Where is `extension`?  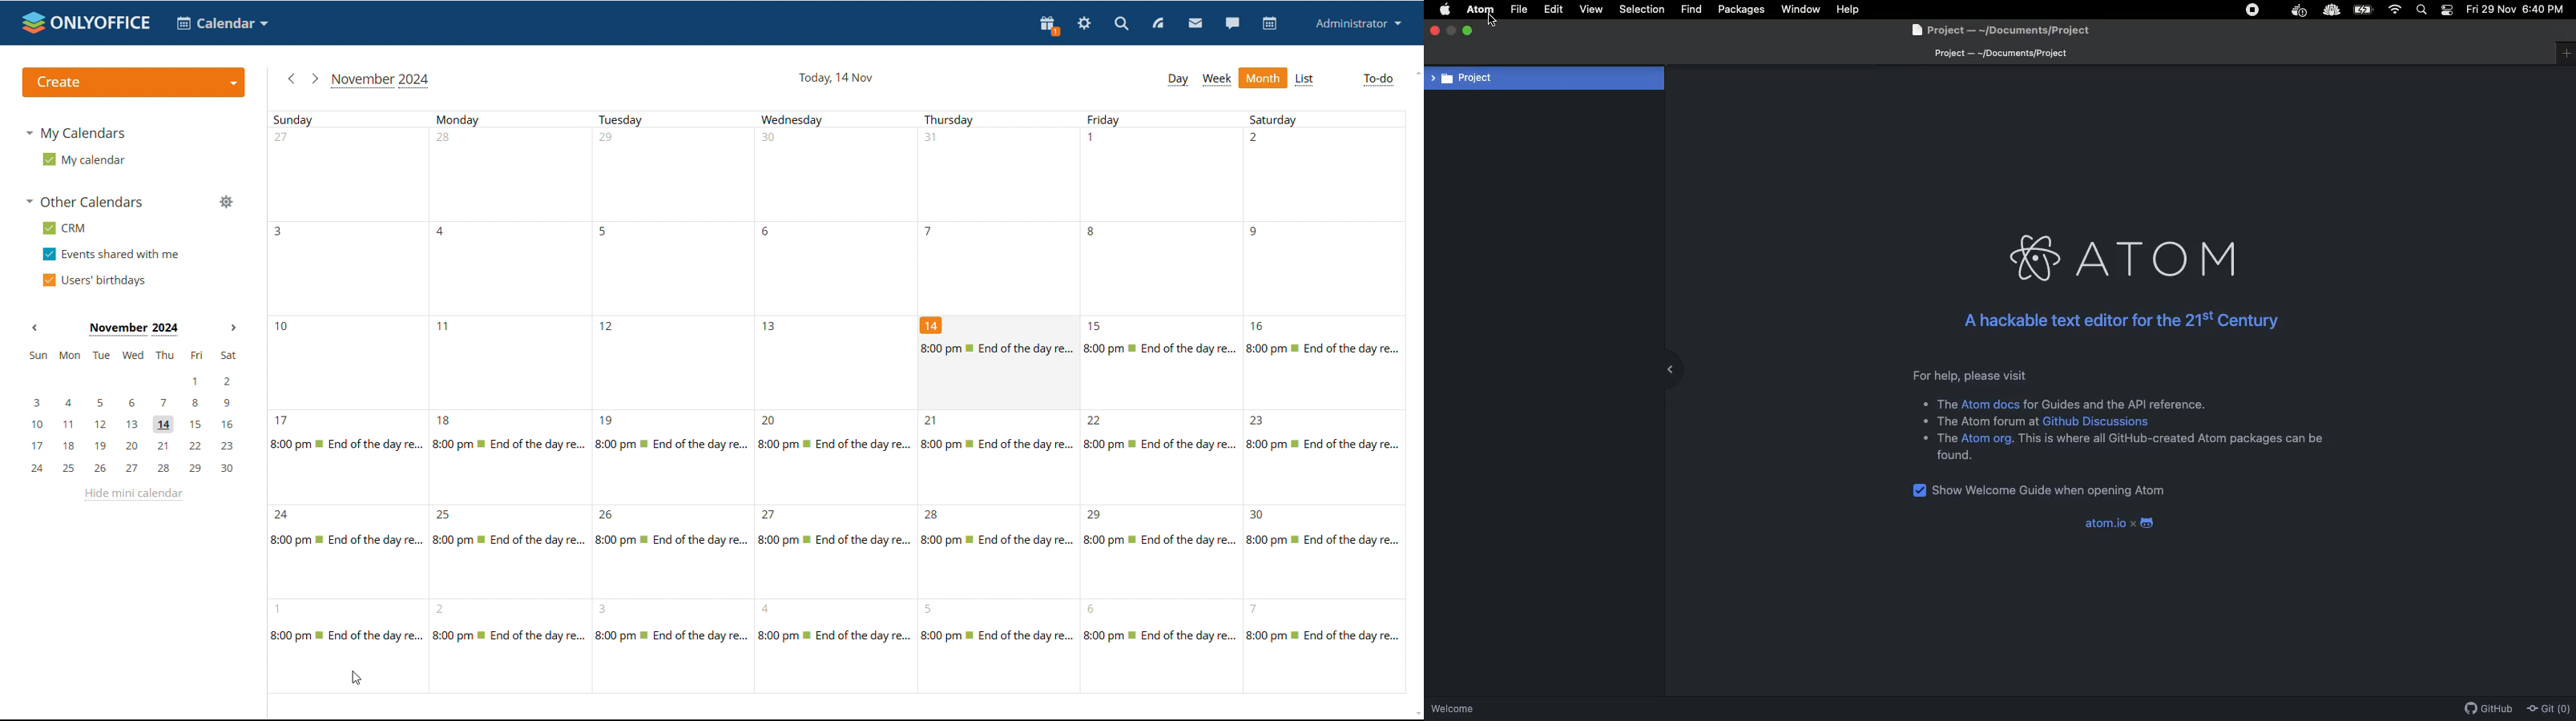 extension is located at coordinates (2331, 12).